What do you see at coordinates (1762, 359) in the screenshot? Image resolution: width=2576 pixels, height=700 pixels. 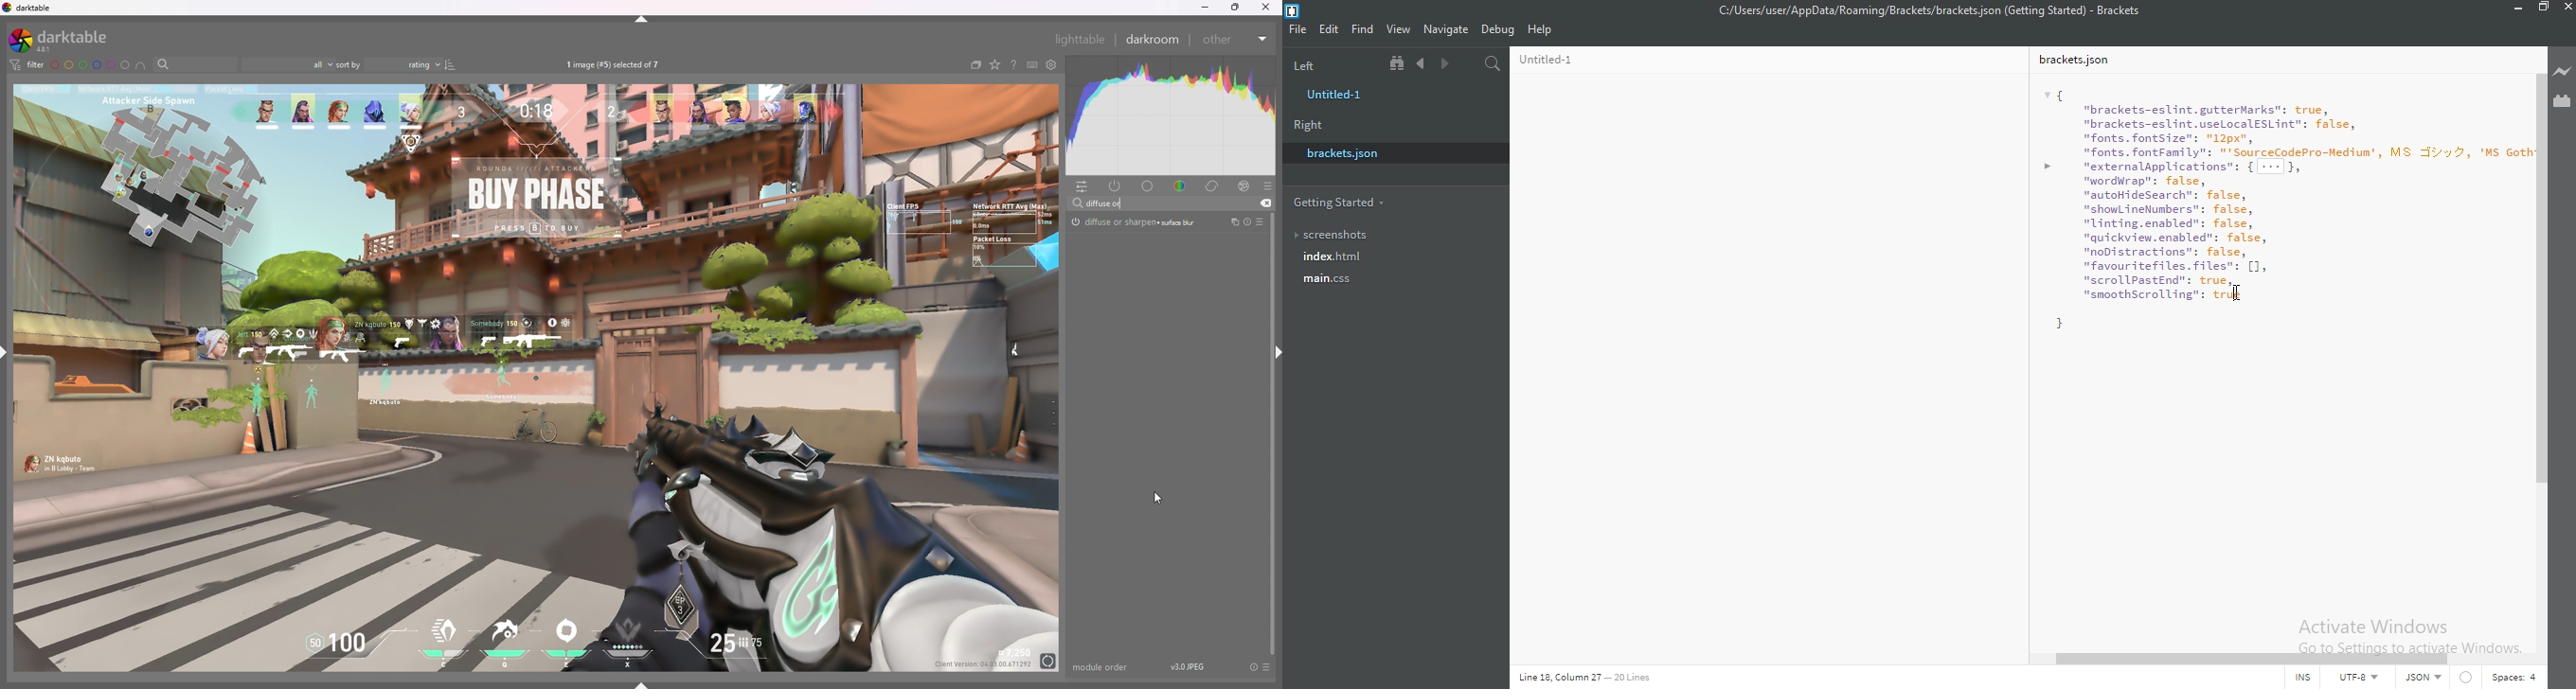 I see `Untitled-1` at bounding box center [1762, 359].